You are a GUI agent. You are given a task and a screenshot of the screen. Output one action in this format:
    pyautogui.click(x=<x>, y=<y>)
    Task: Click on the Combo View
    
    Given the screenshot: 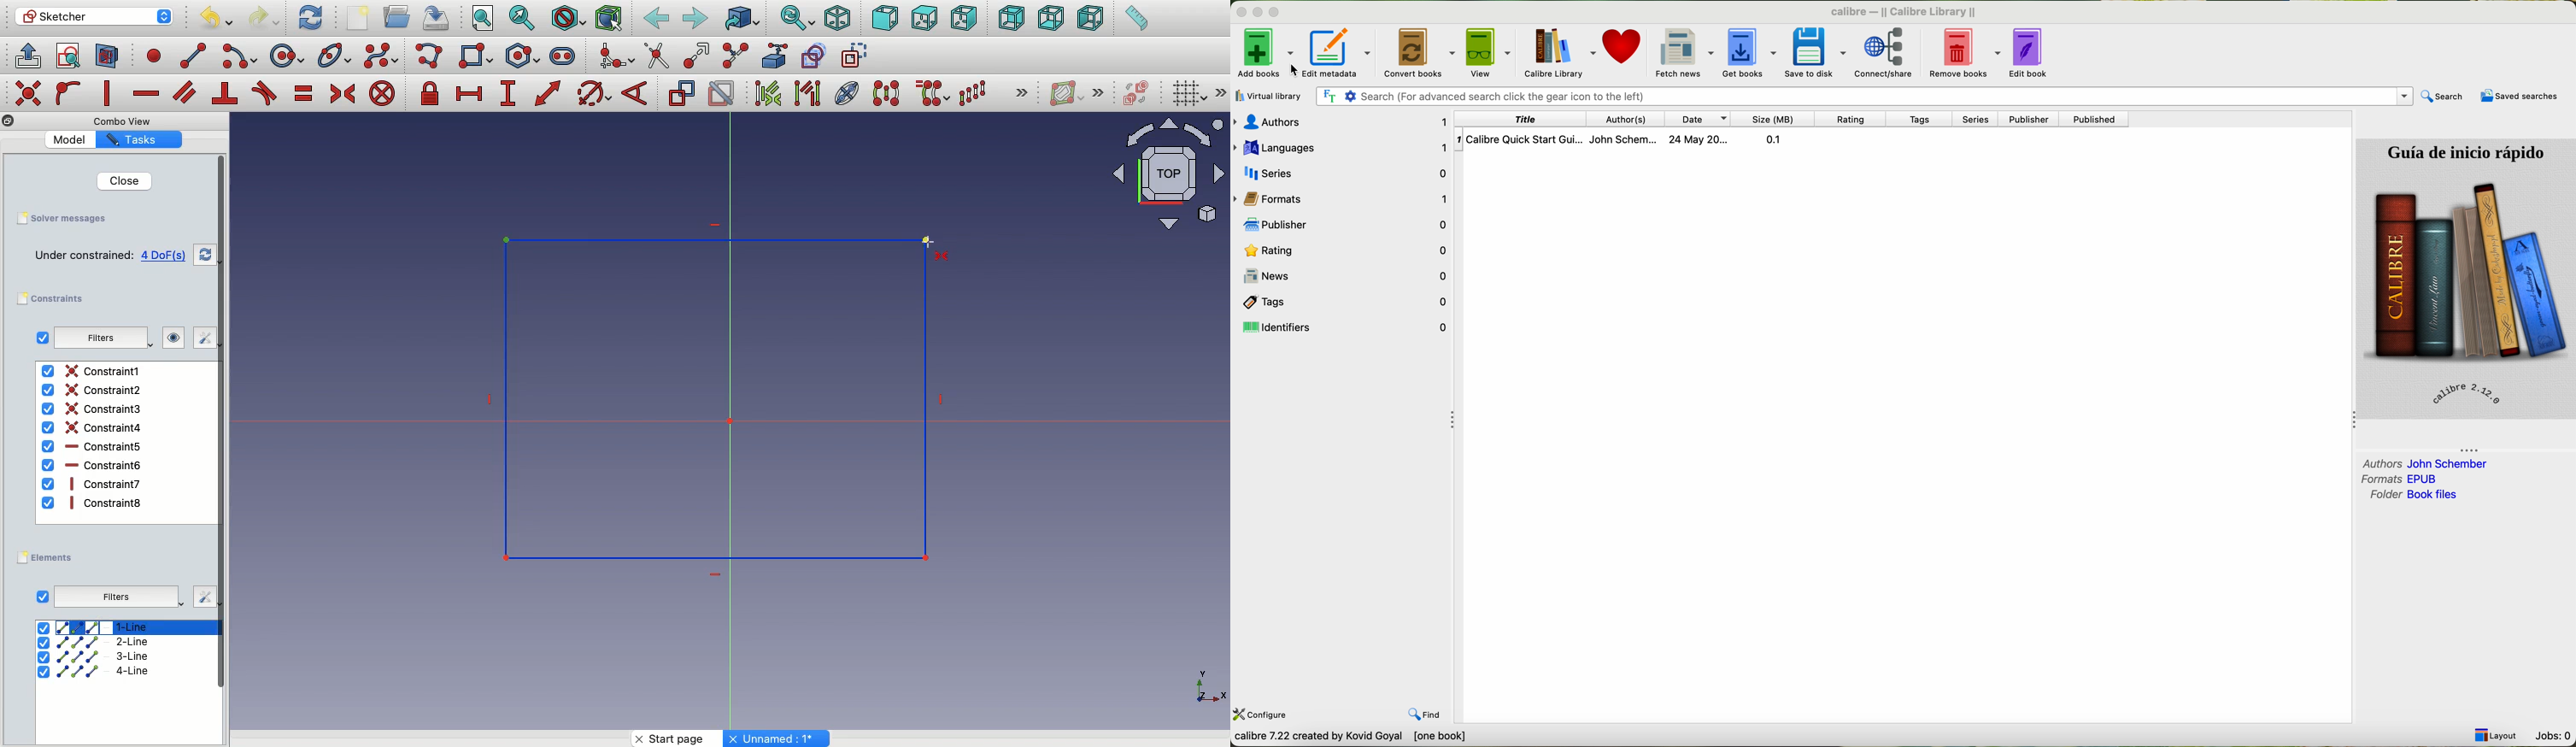 What is the action you would take?
    pyautogui.click(x=123, y=121)
    